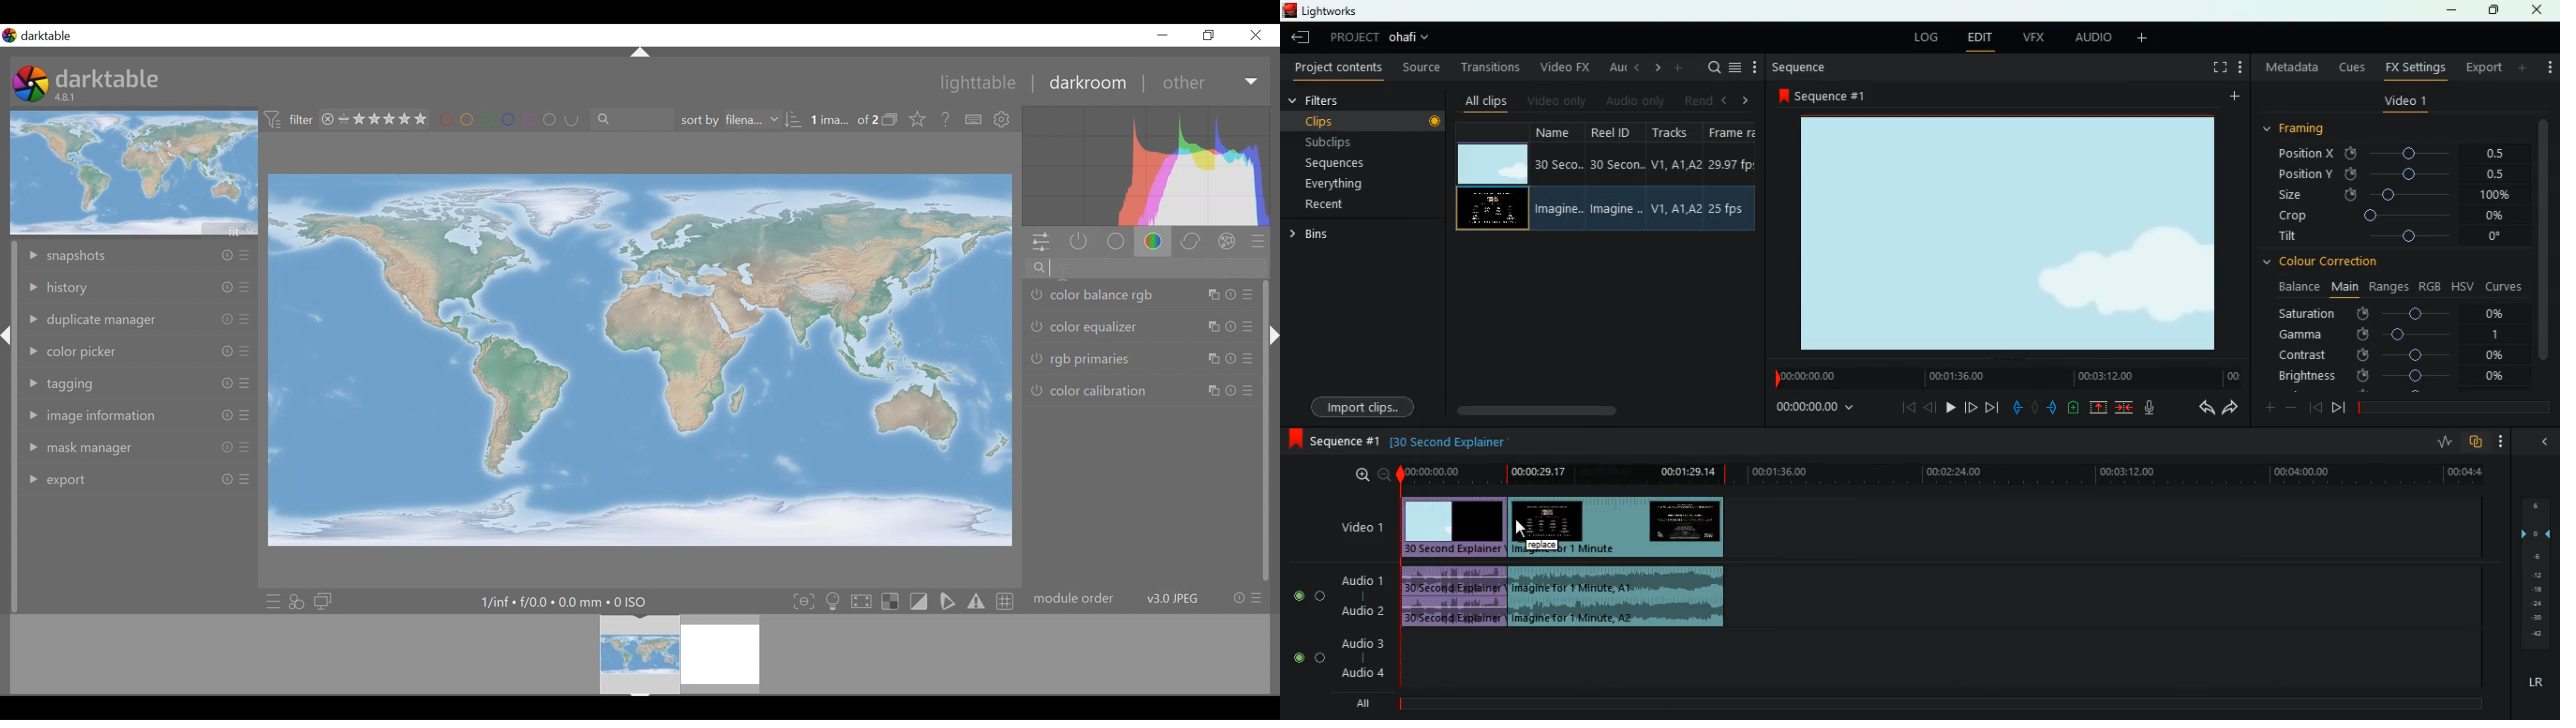 Image resolution: width=2576 pixels, height=728 pixels. I want to click on time, so click(2005, 378).